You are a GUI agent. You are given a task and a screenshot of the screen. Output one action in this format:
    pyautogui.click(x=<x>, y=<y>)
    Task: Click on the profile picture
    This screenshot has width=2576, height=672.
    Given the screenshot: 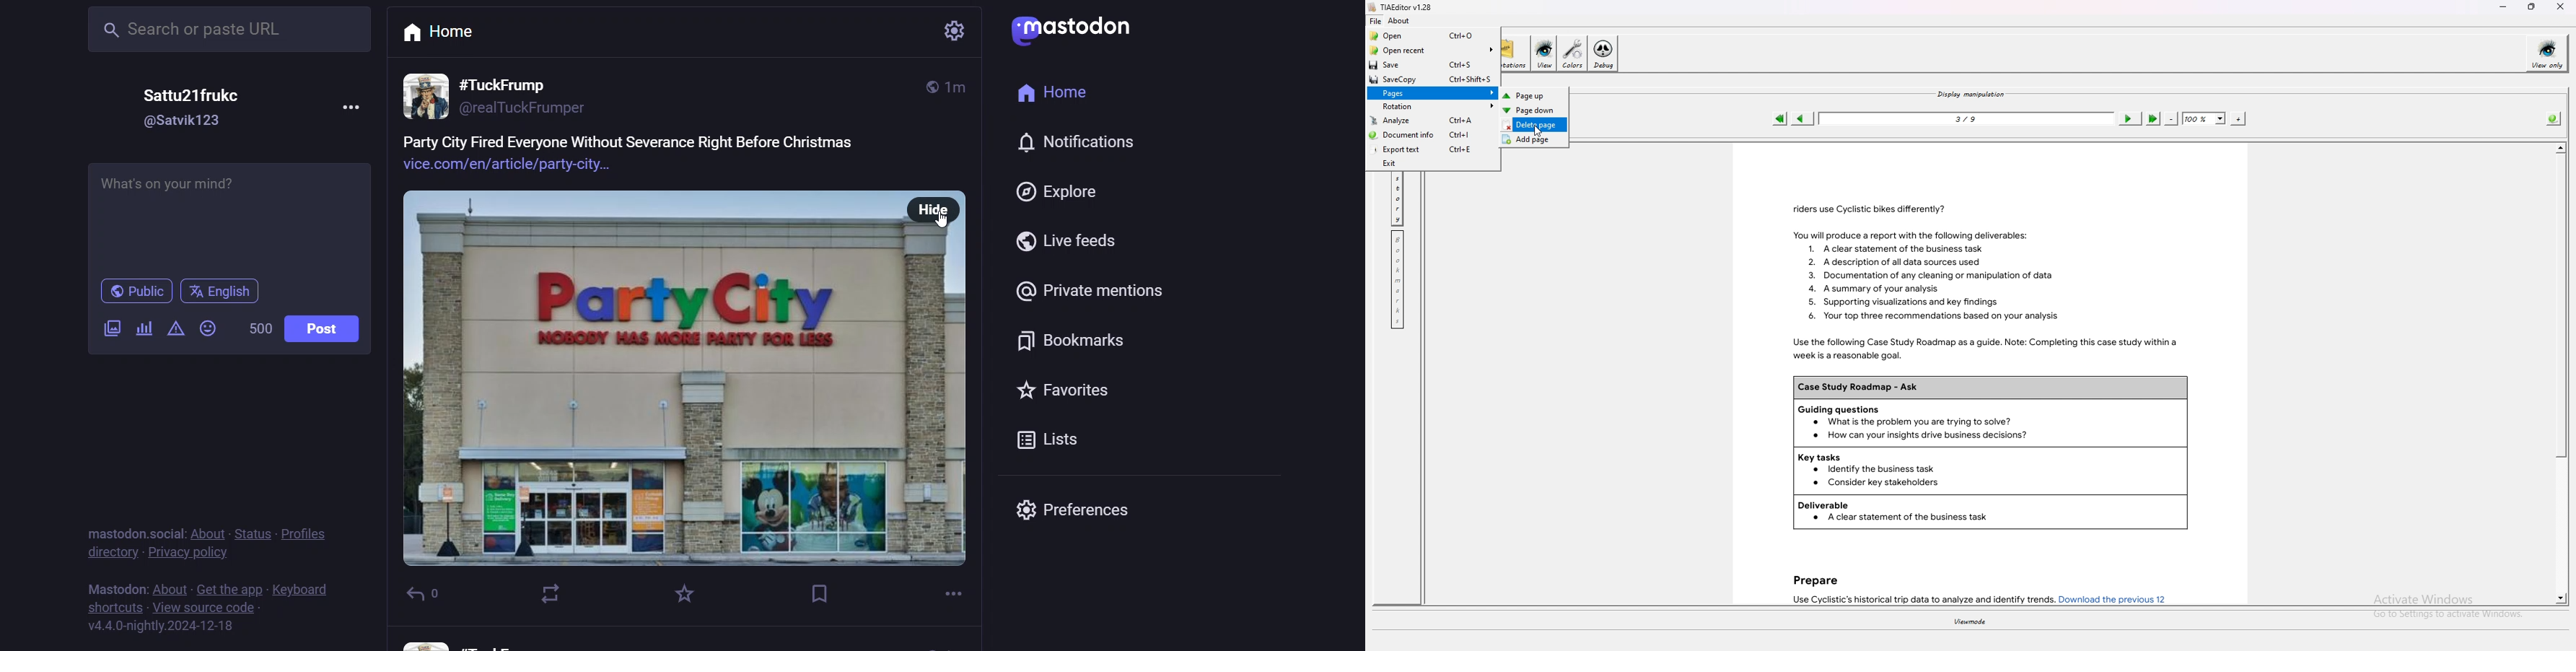 What is the action you would take?
    pyautogui.click(x=426, y=95)
    